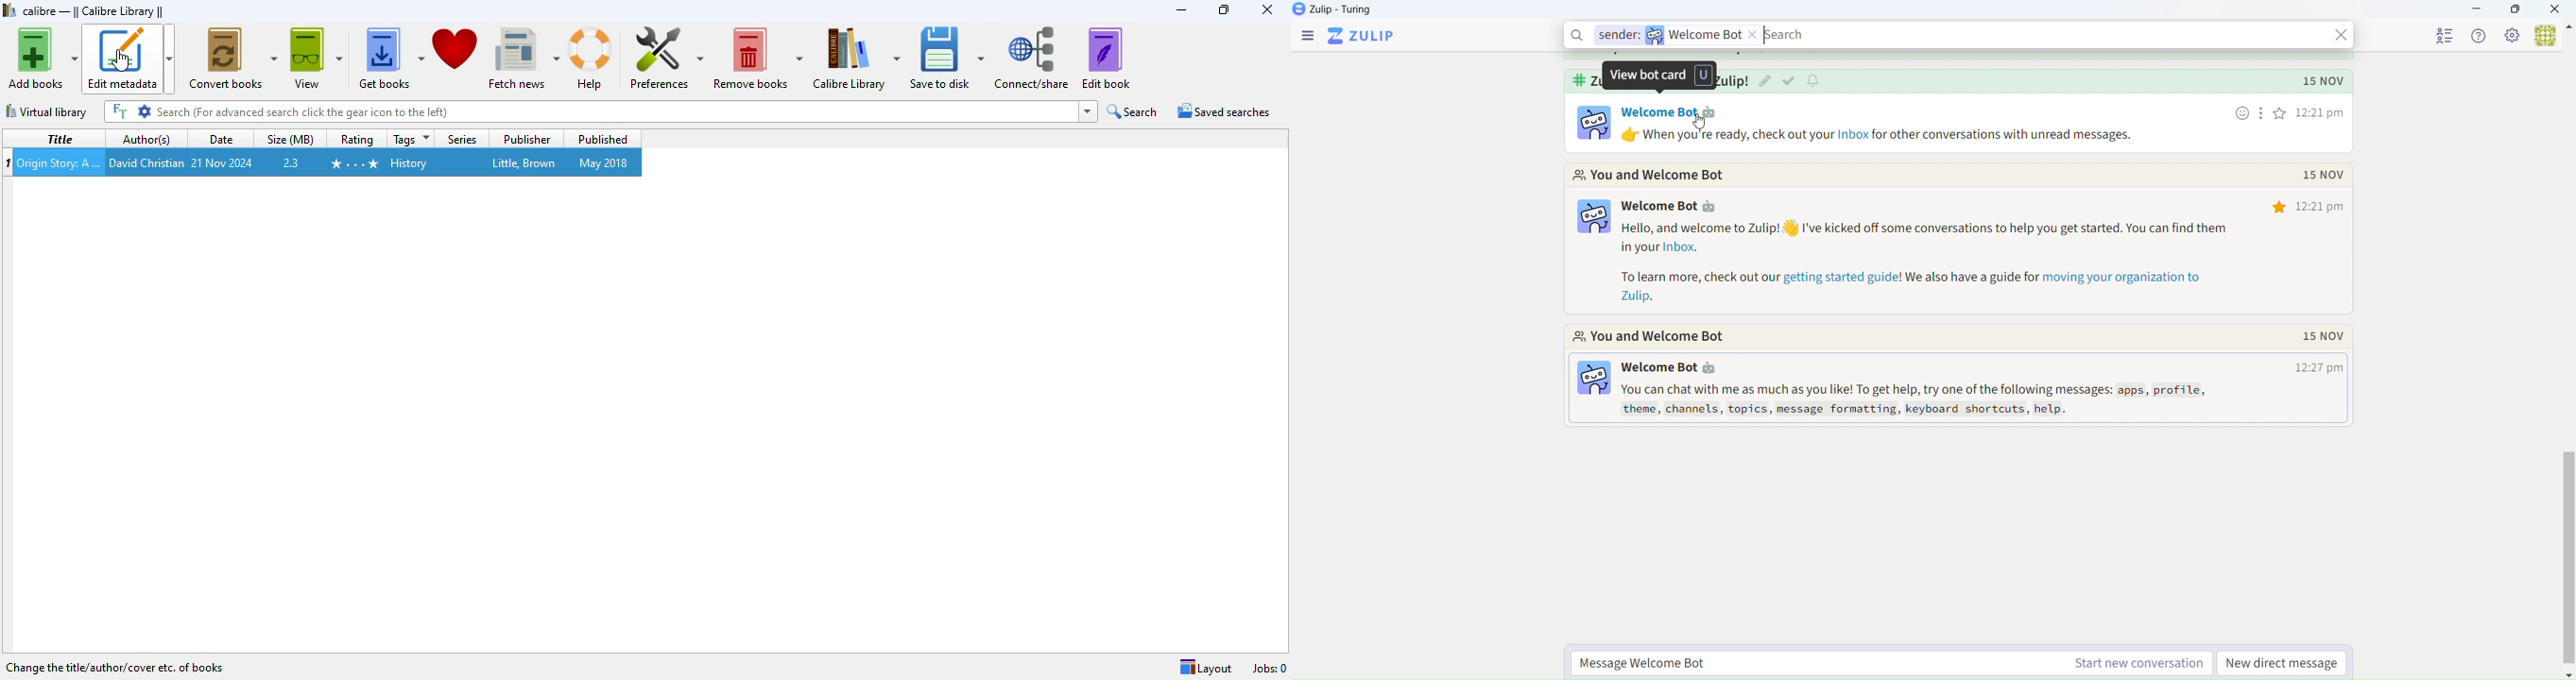  What do you see at coordinates (2483, 36) in the screenshot?
I see `Help` at bounding box center [2483, 36].